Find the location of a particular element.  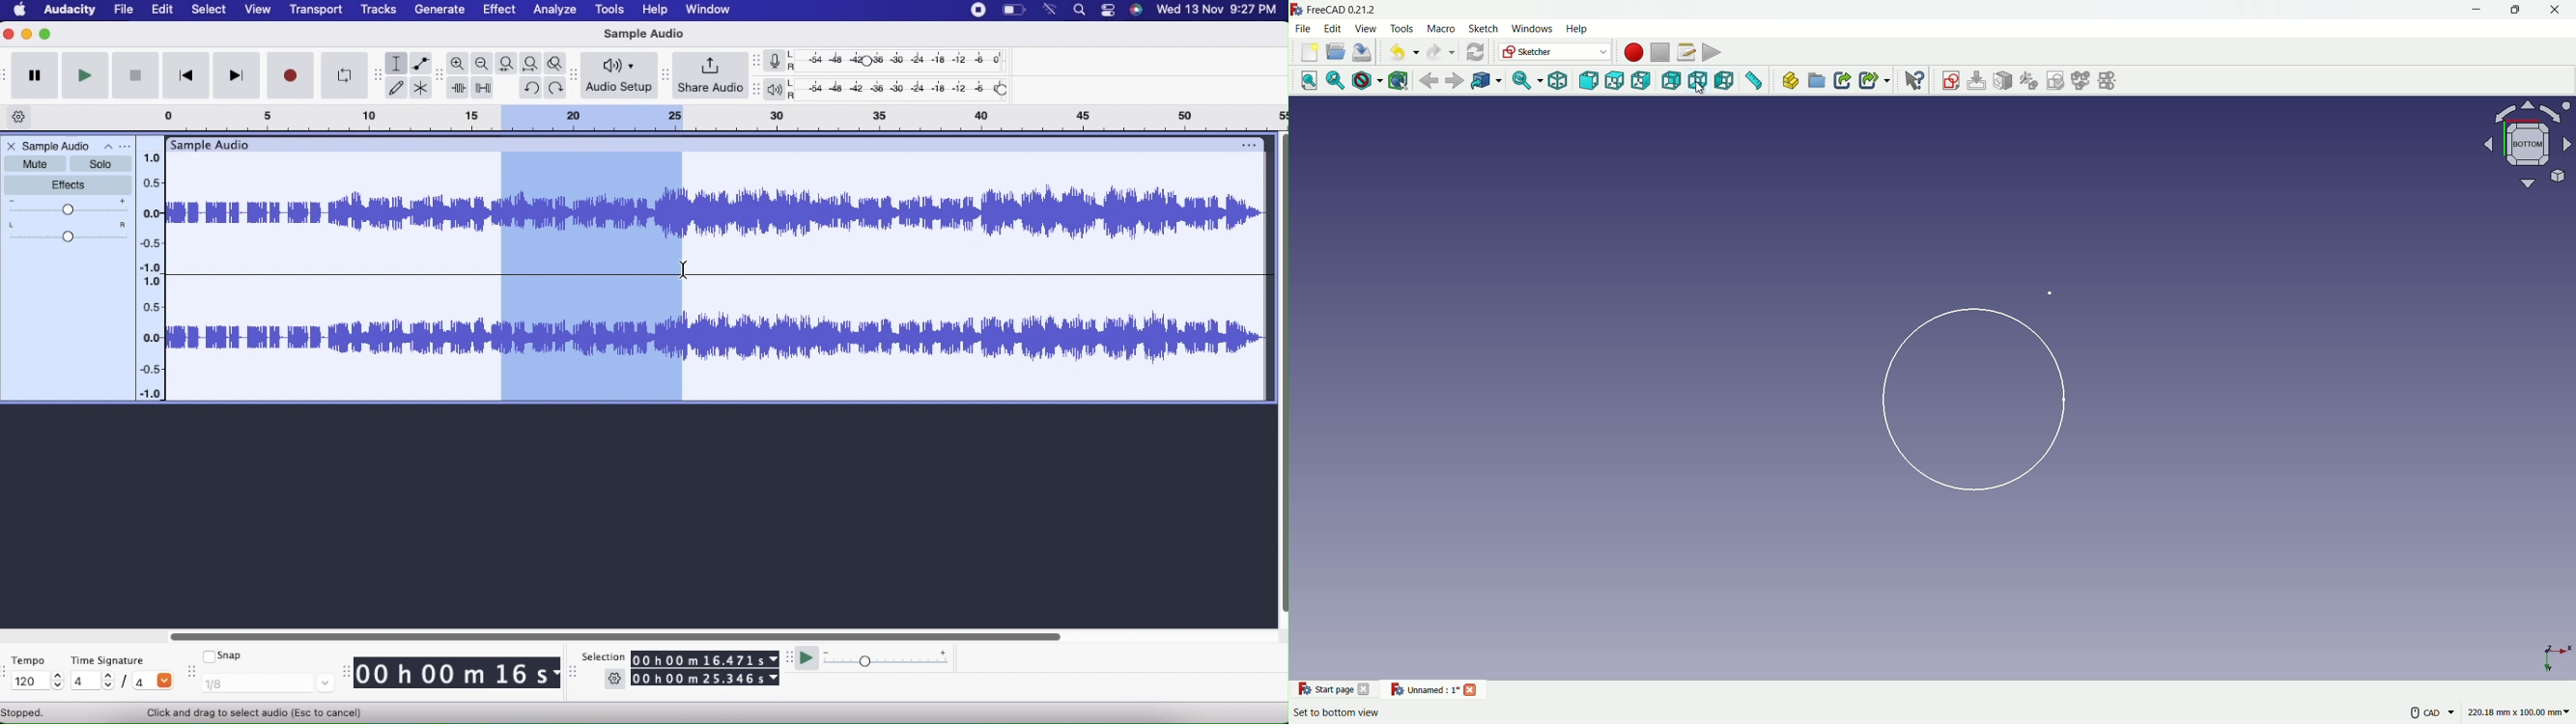

sketch reorient is located at coordinates (2030, 81).